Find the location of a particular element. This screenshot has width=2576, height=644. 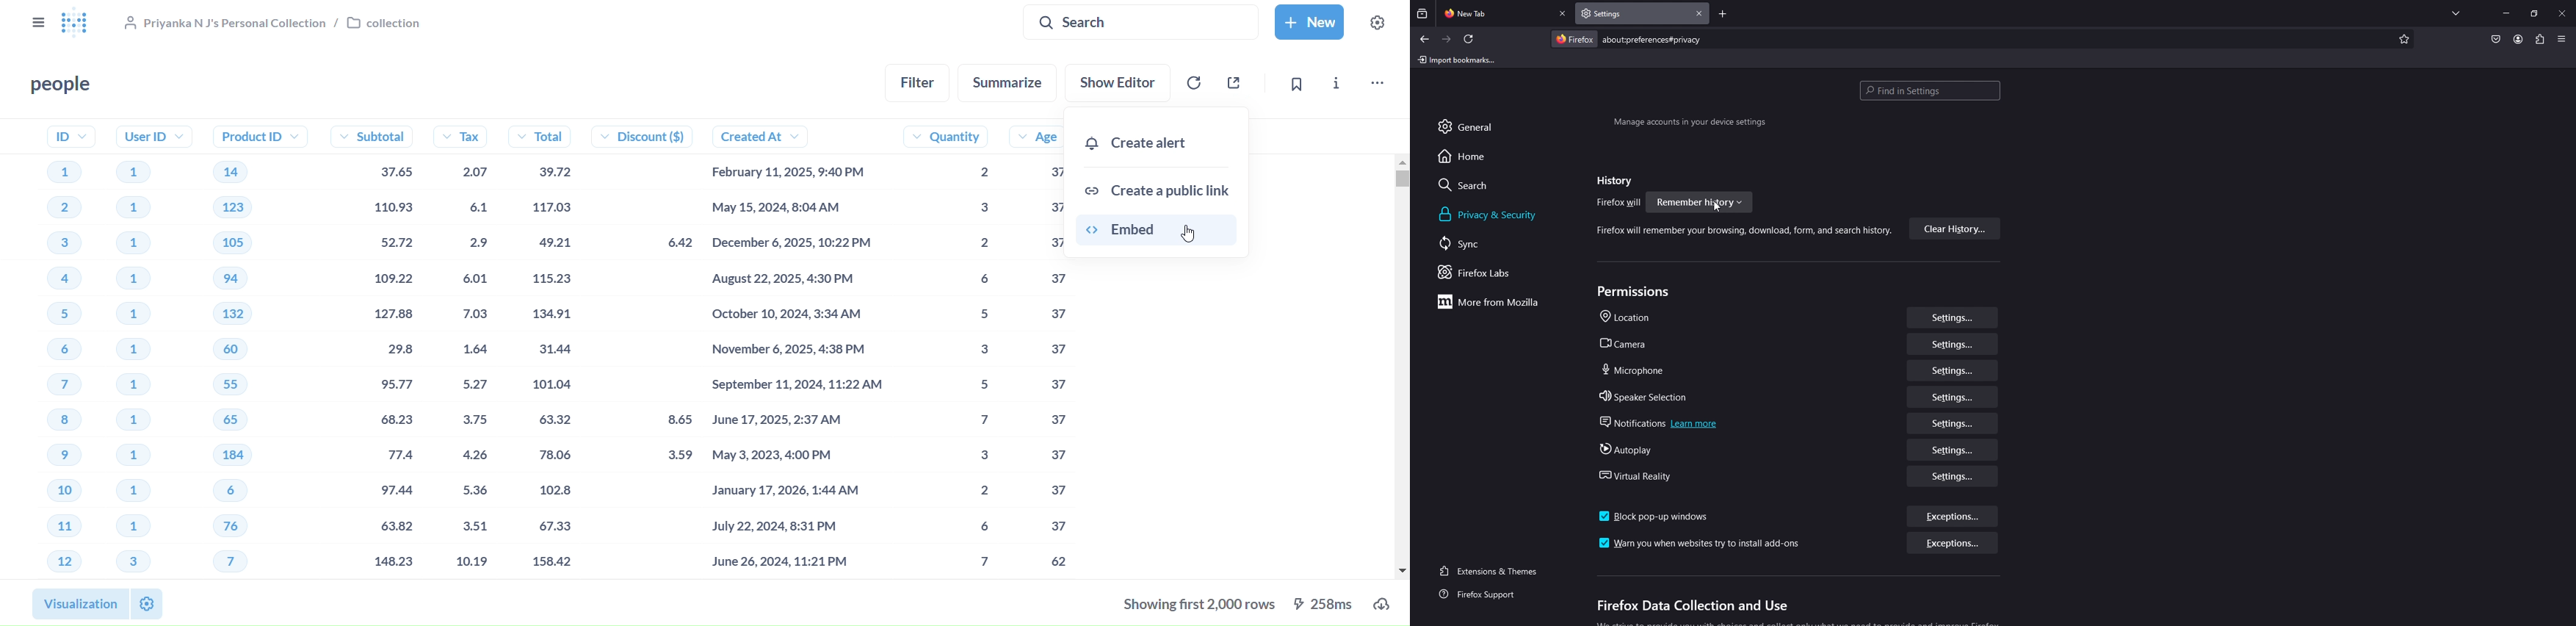

close tab is located at coordinates (1700, 13).